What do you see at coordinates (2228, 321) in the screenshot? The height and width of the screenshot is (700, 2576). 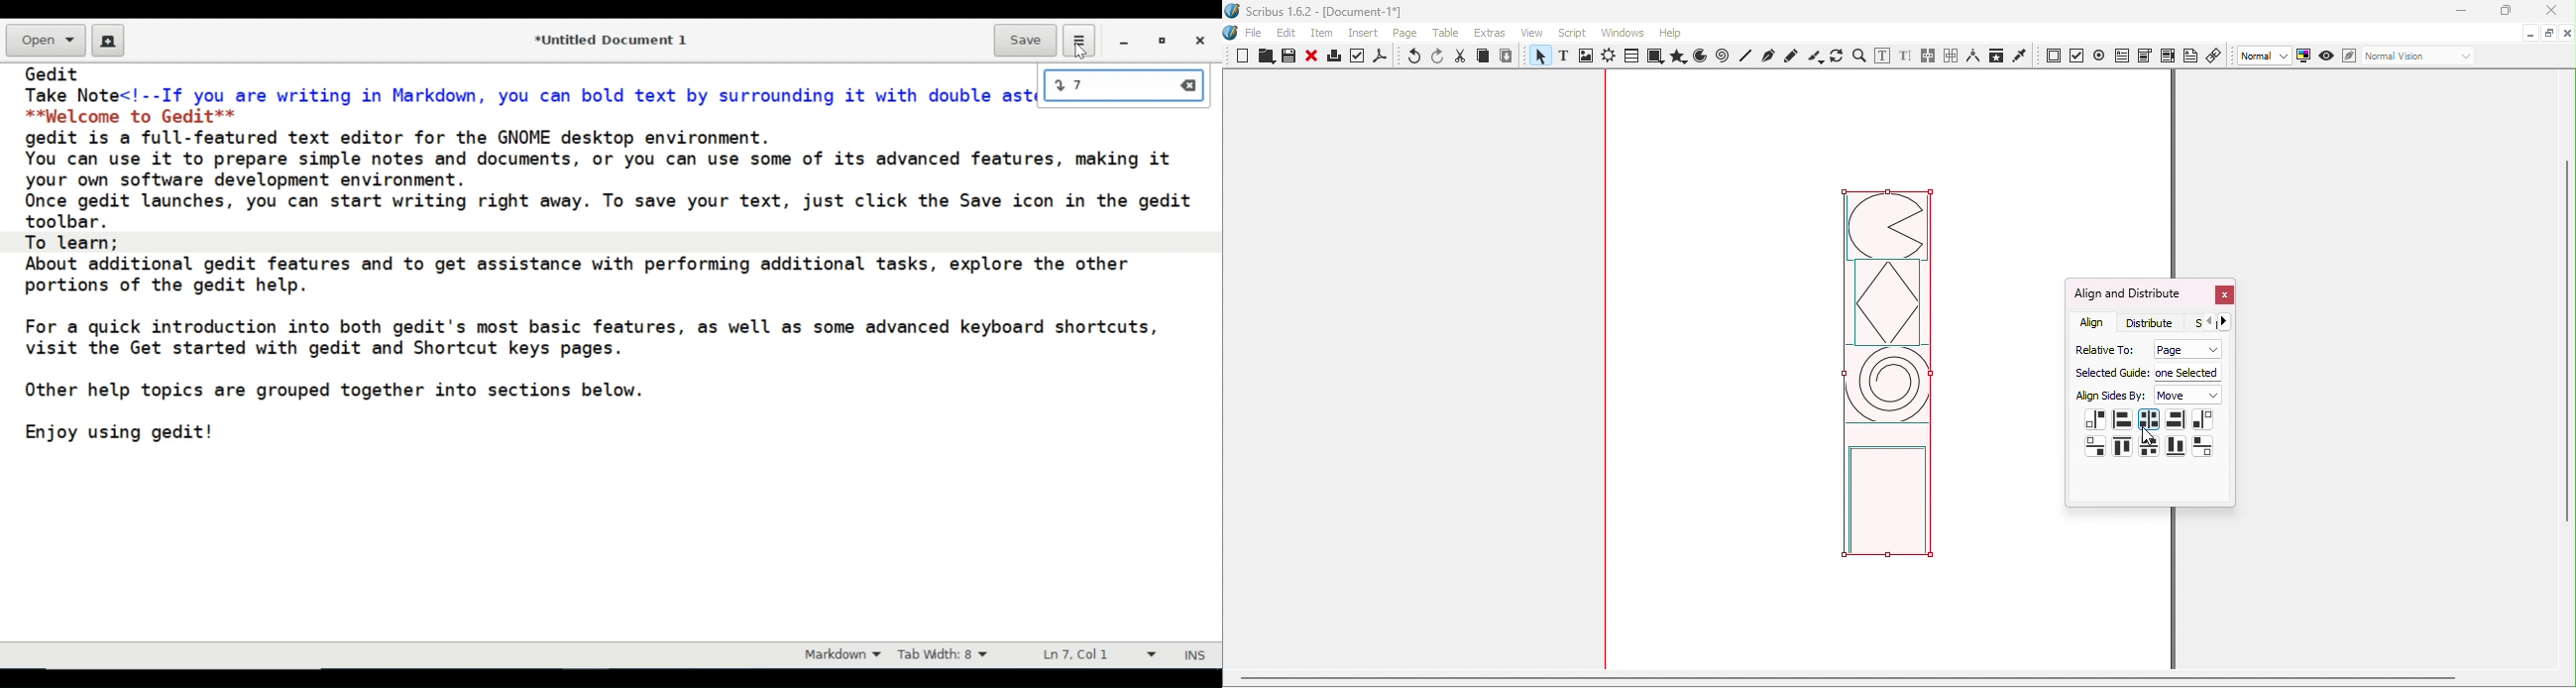 I see `Go forward` at bounding box center [2228, 321].